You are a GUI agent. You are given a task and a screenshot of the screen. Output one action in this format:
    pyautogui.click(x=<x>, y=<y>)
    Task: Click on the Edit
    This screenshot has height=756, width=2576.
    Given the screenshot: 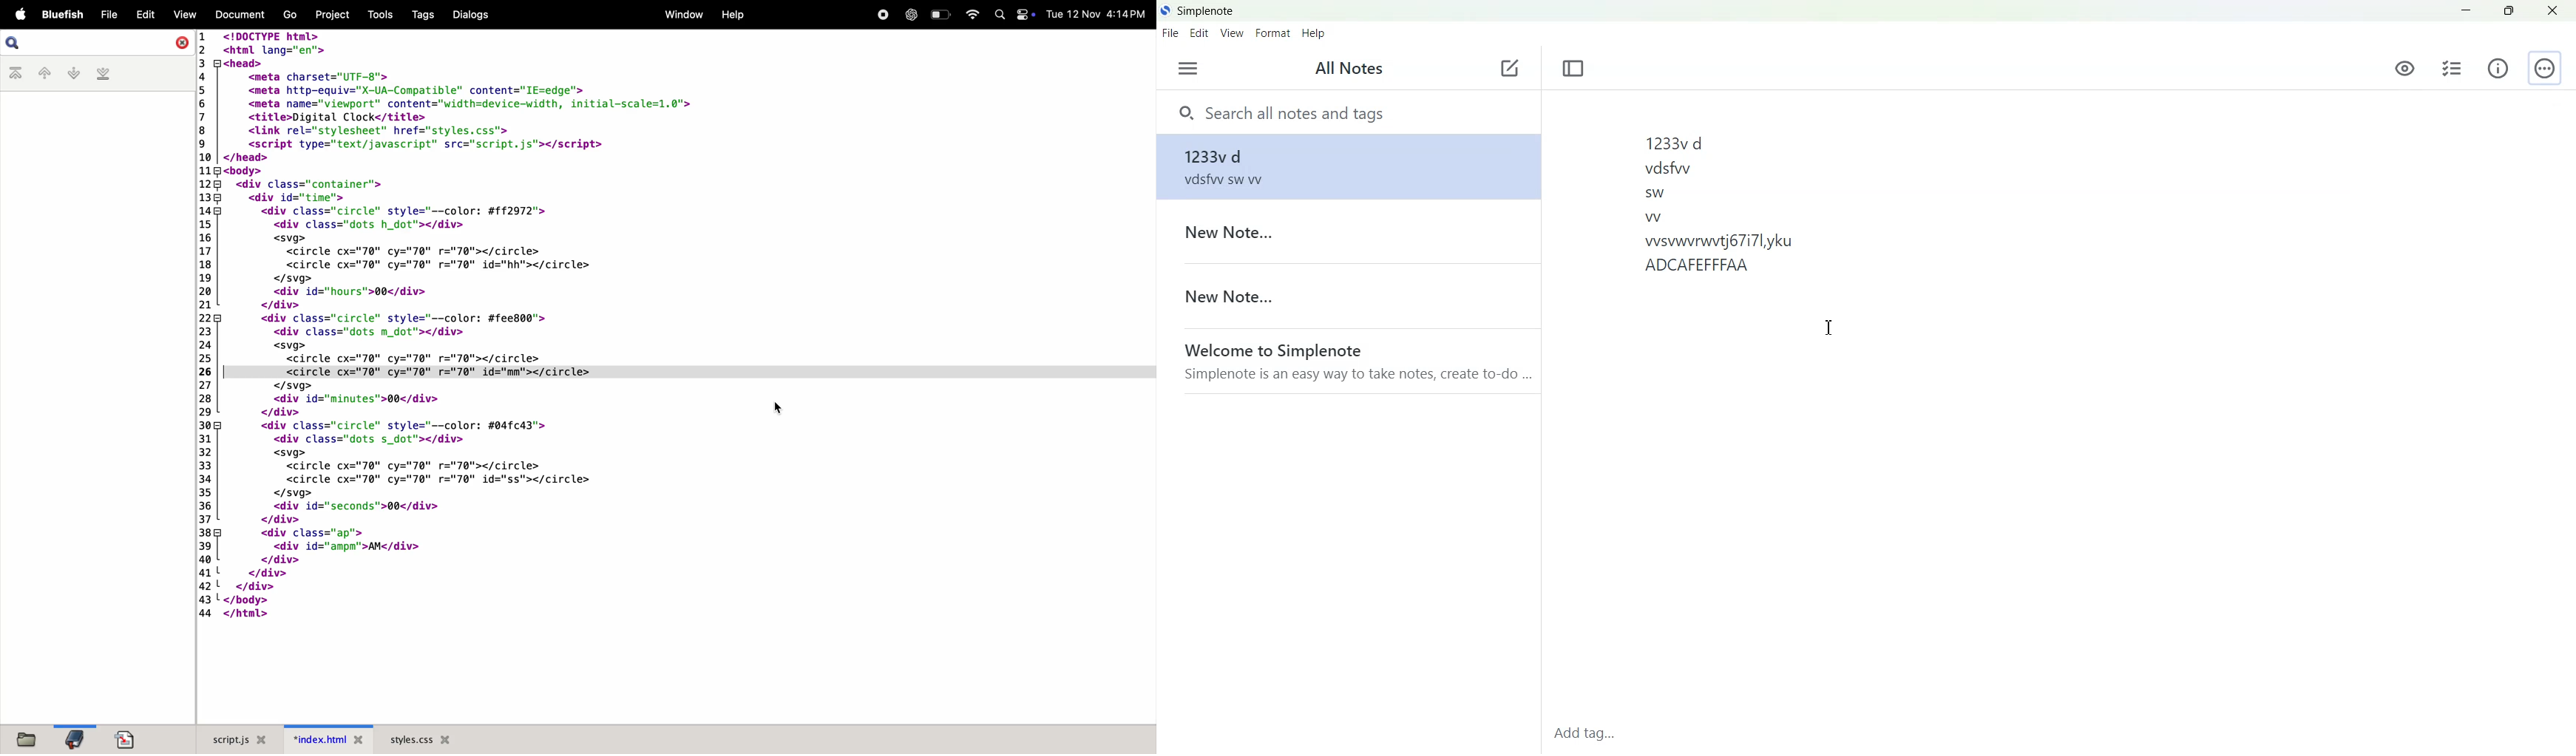 What is the action you would take?
    pyautogui.click(x=1200, y=33)
    